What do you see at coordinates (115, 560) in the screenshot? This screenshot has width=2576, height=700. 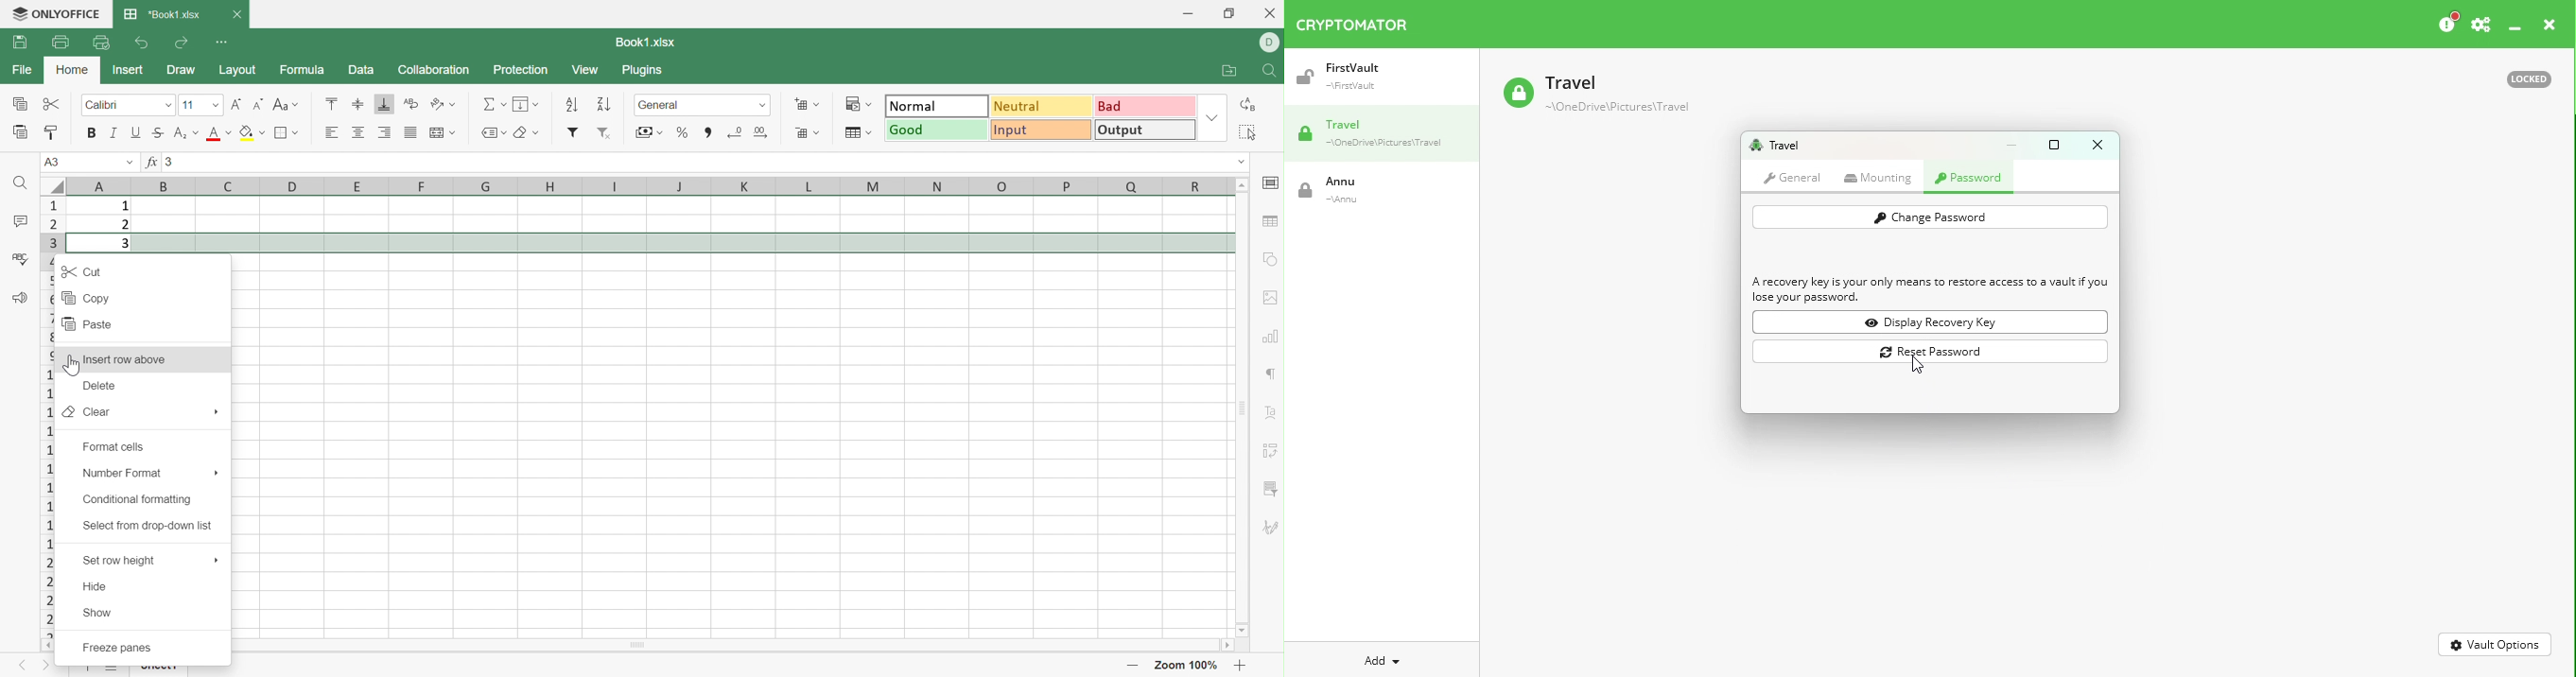 I see `Set row height` at bounding box center [115, 560].